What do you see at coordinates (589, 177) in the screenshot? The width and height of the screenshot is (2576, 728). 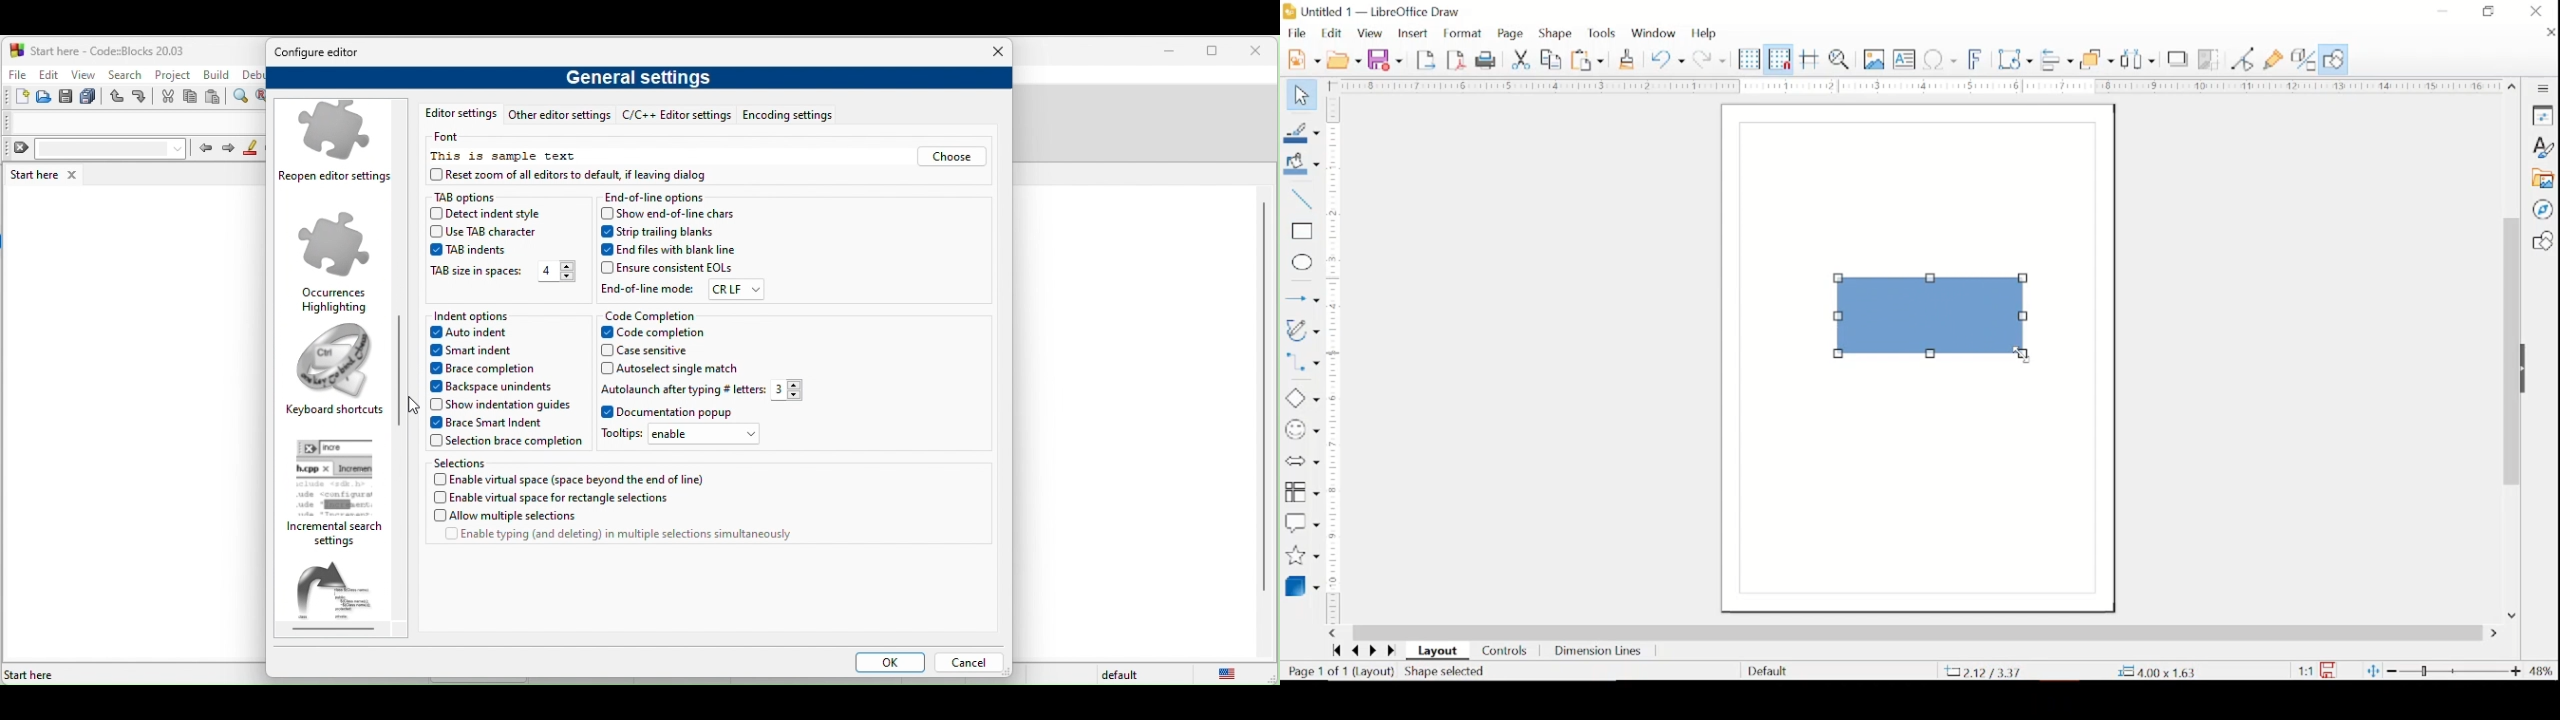 I see `reset zoom of all editors to default, if leaving dialog` at bounding box center [589, 177].